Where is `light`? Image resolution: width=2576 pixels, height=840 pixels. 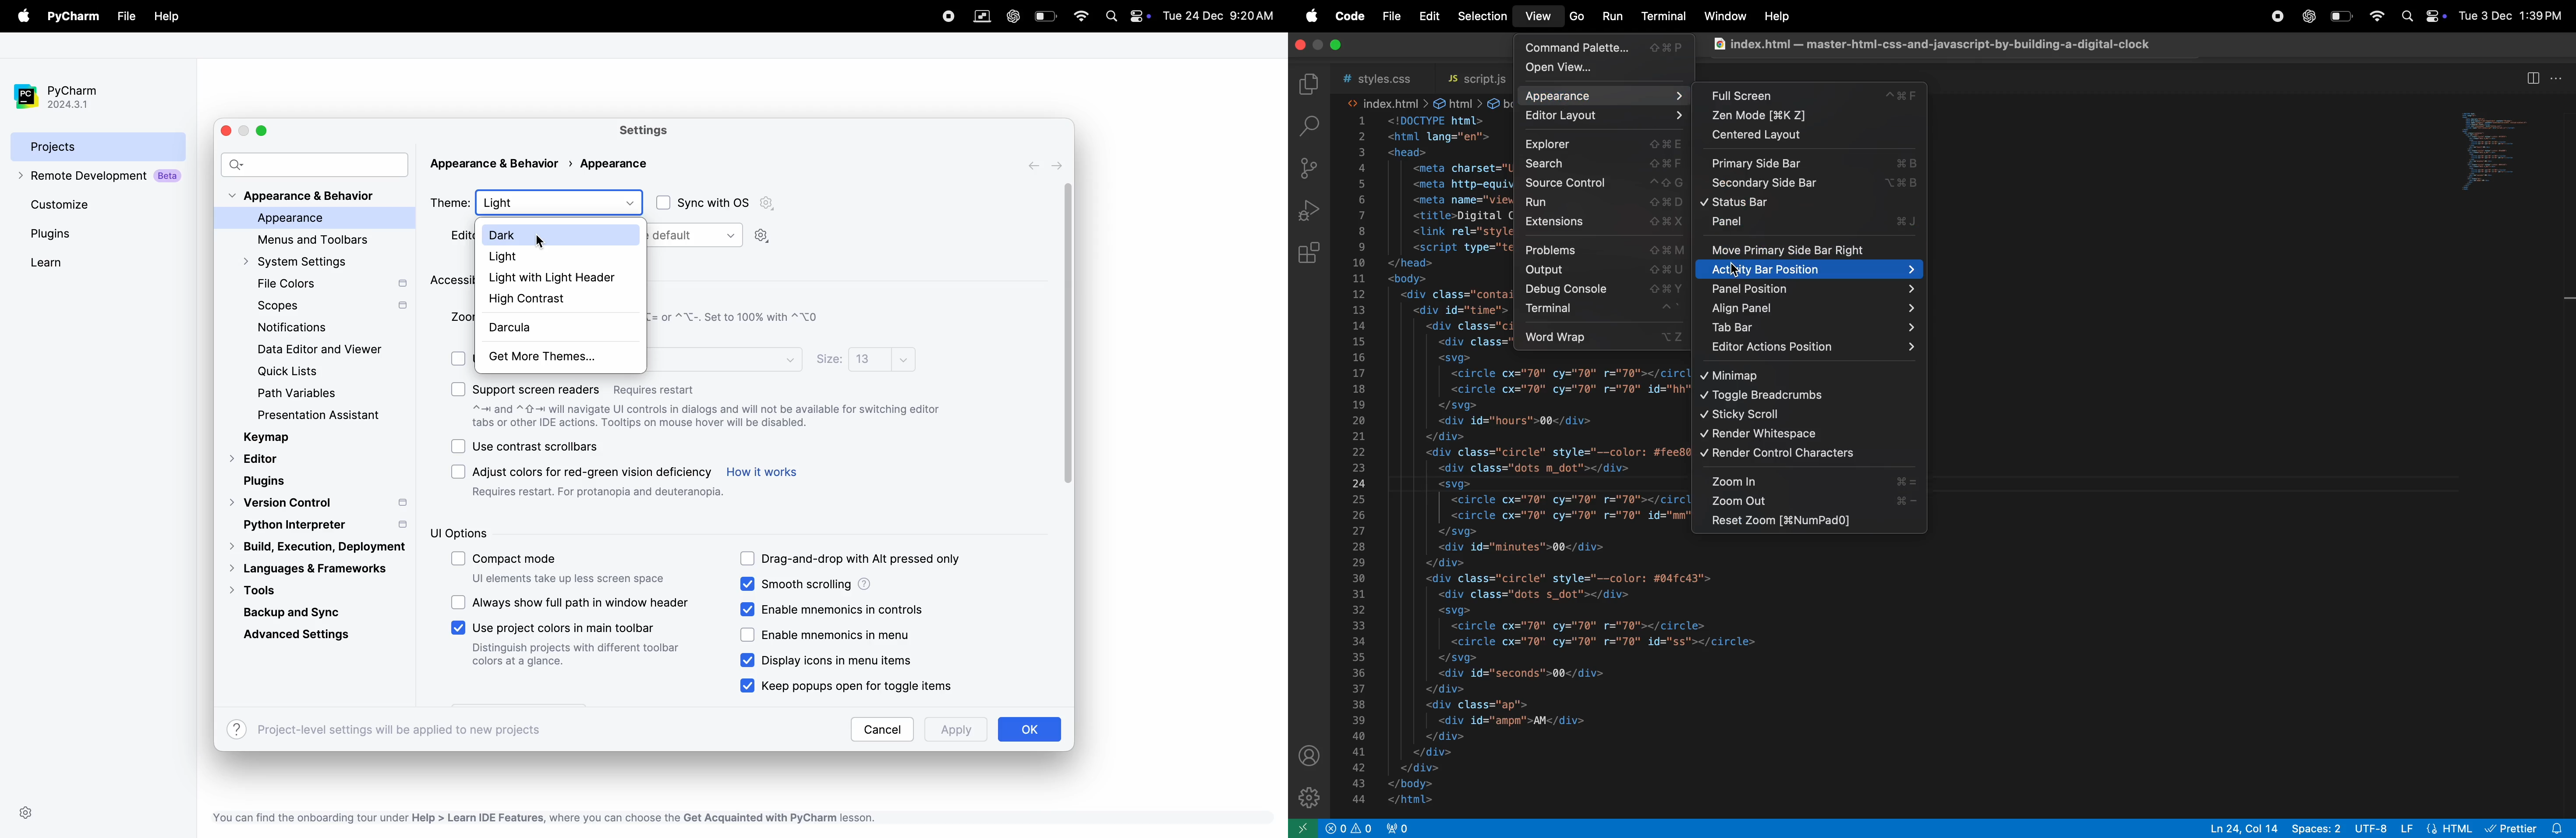 light is located at coordinates (561, 202).